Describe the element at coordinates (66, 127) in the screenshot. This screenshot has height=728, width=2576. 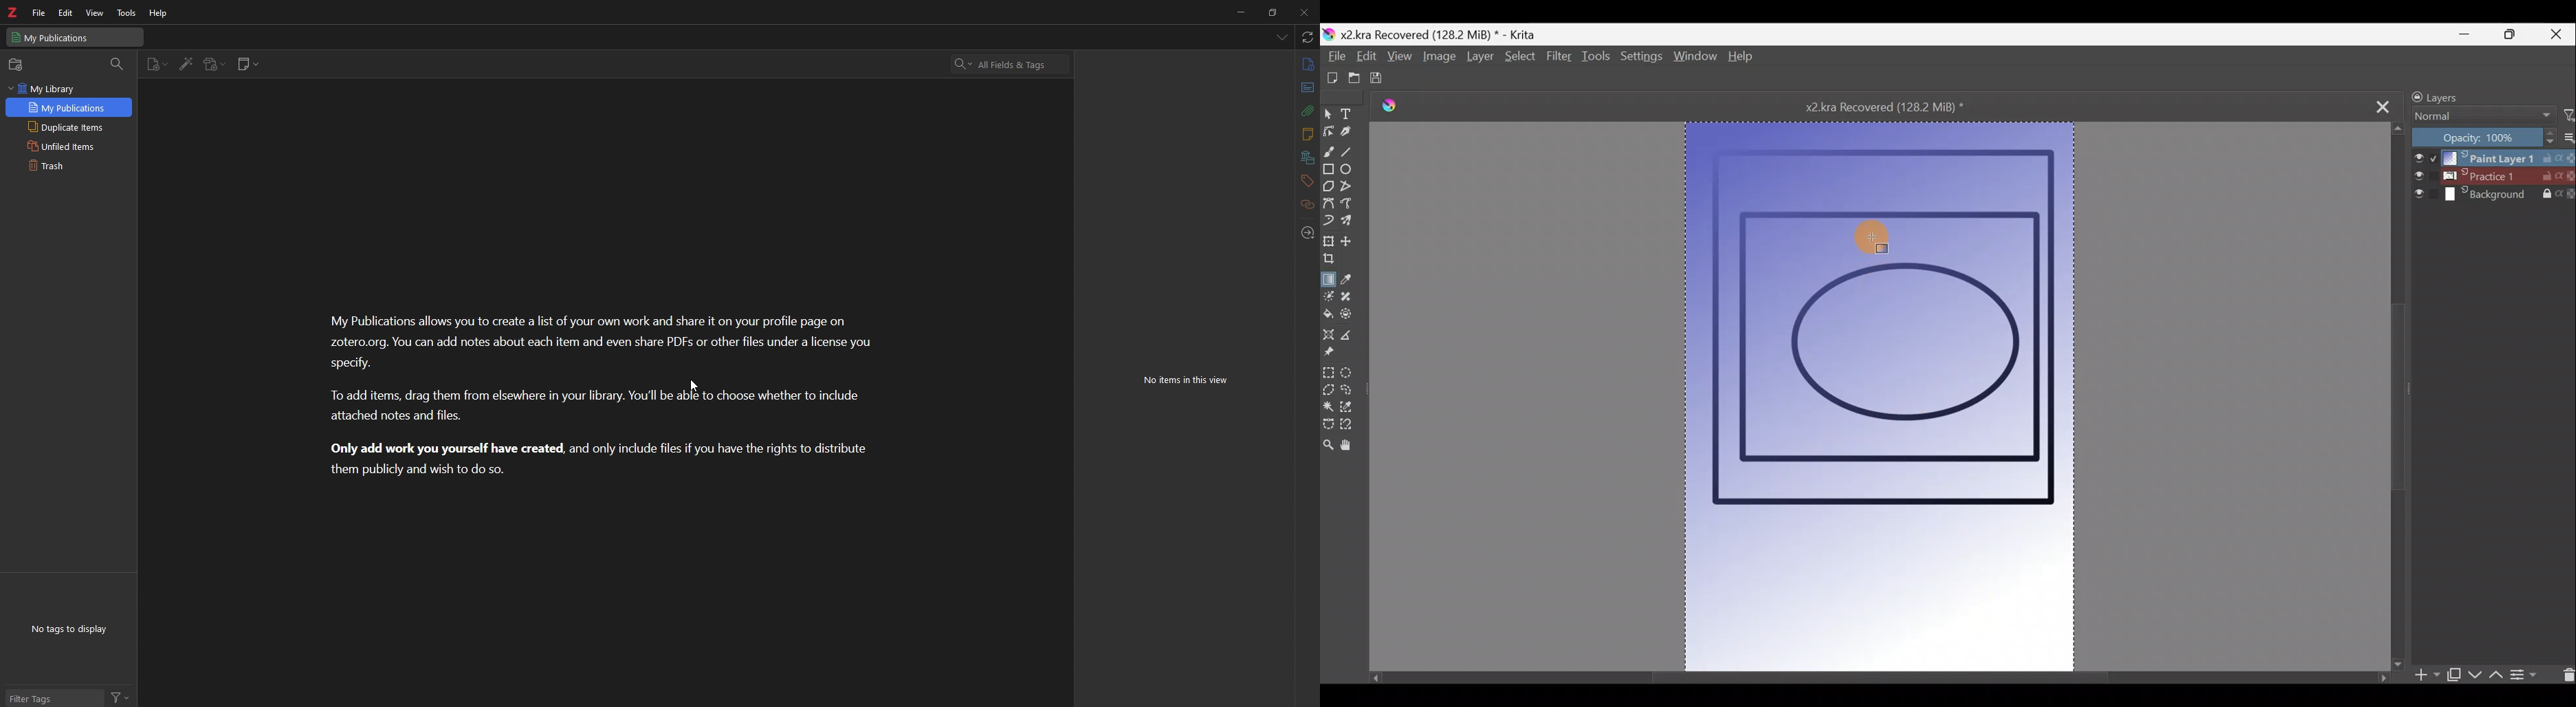
I see `My Publications` at that location.